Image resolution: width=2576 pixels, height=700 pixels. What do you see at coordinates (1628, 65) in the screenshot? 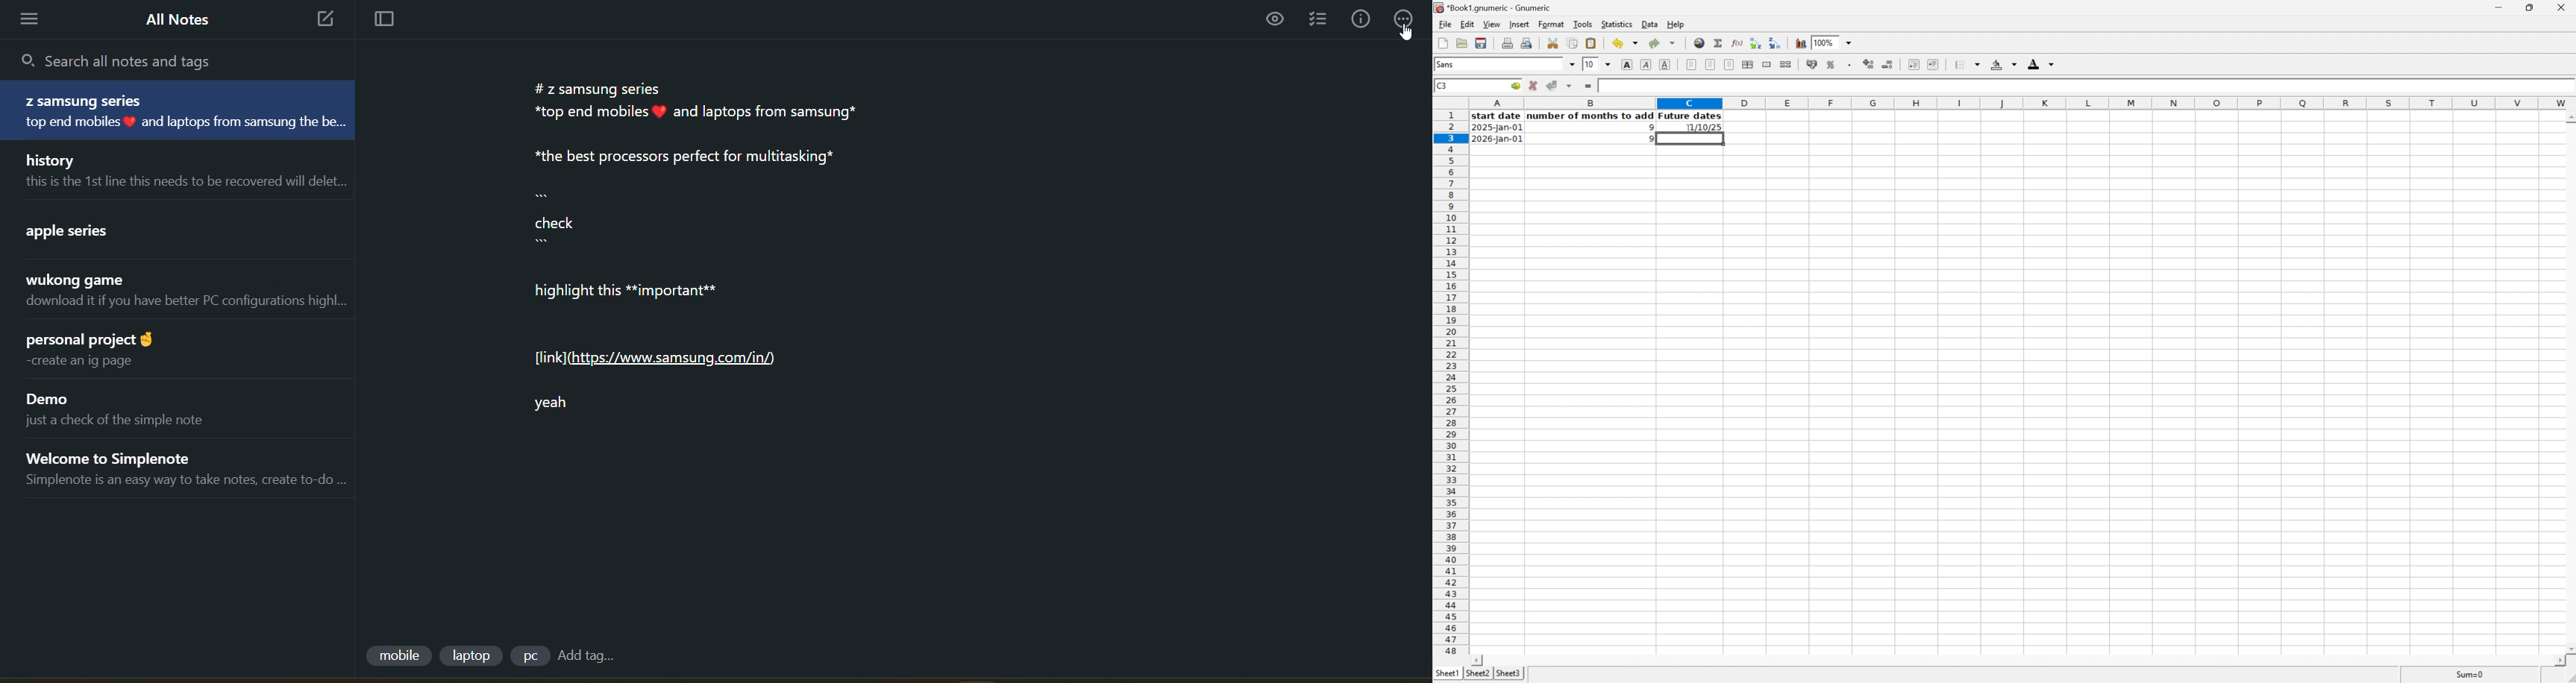
I see `Bold` at bounding box center [1628, 65].